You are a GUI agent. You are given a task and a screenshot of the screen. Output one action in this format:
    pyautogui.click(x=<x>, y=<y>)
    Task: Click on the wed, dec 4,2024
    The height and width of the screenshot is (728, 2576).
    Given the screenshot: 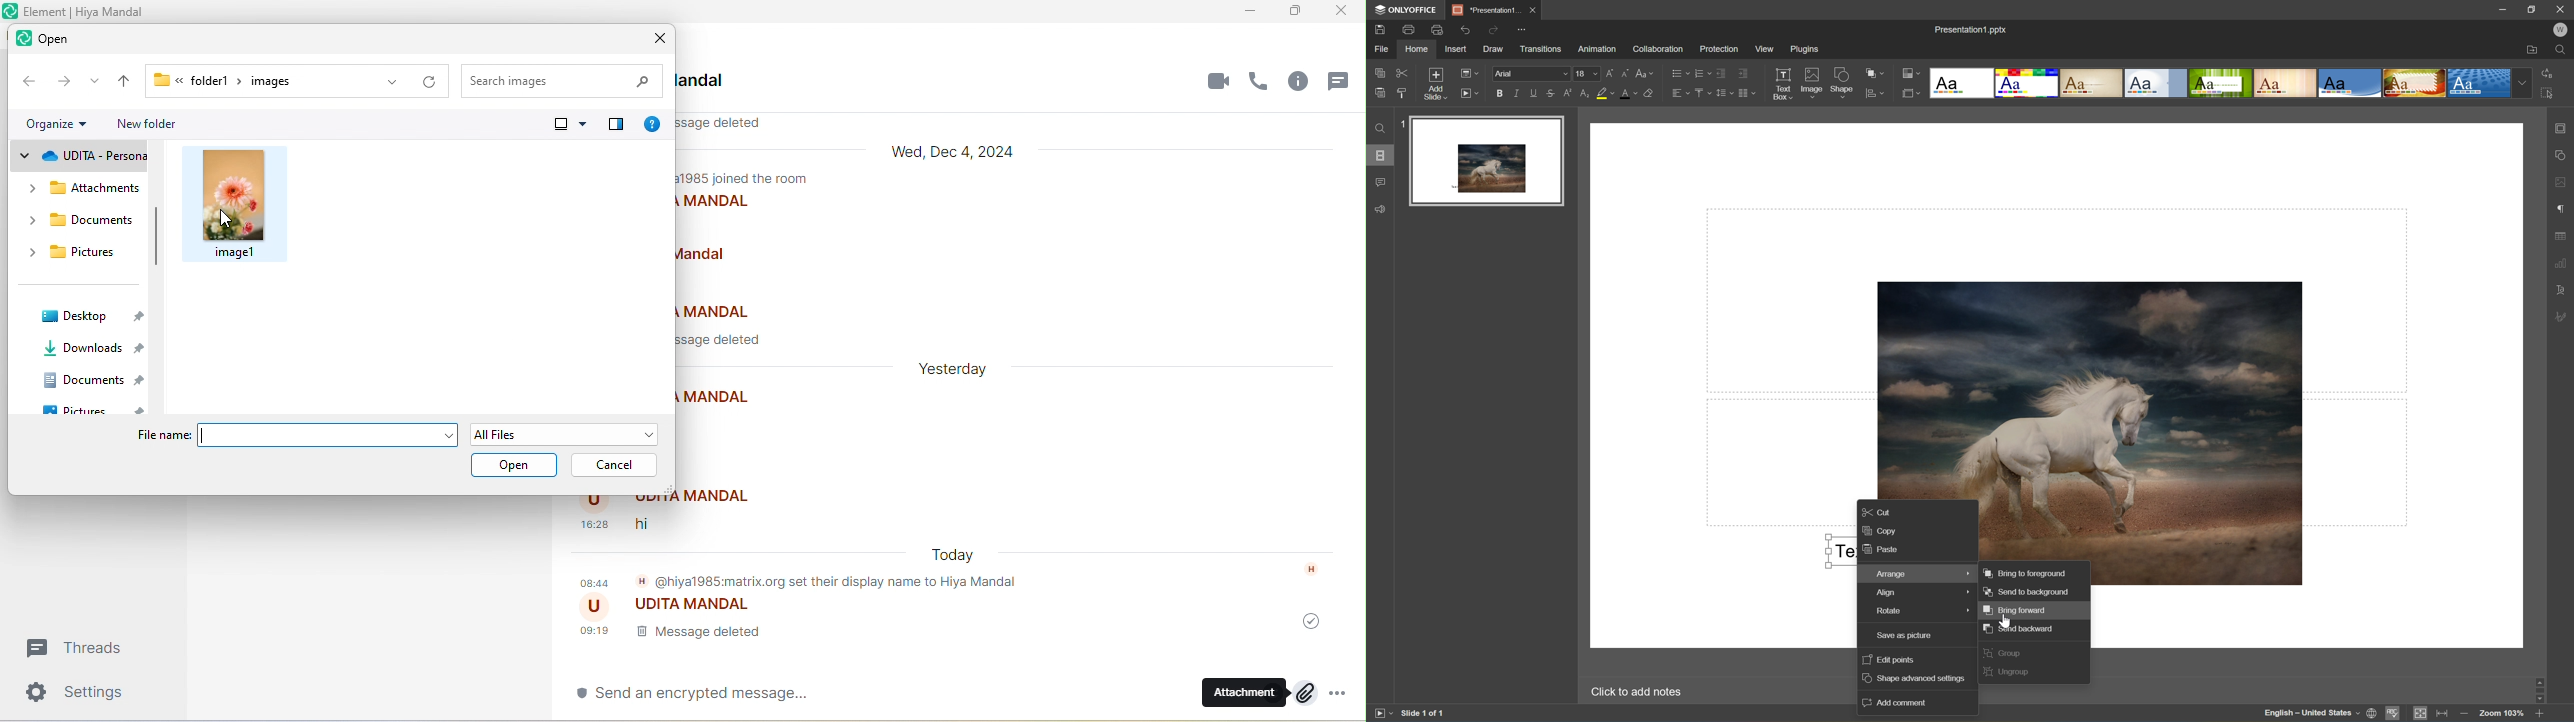 What is the action you would take?
    pyautogui.click(x=961, y=154)
    